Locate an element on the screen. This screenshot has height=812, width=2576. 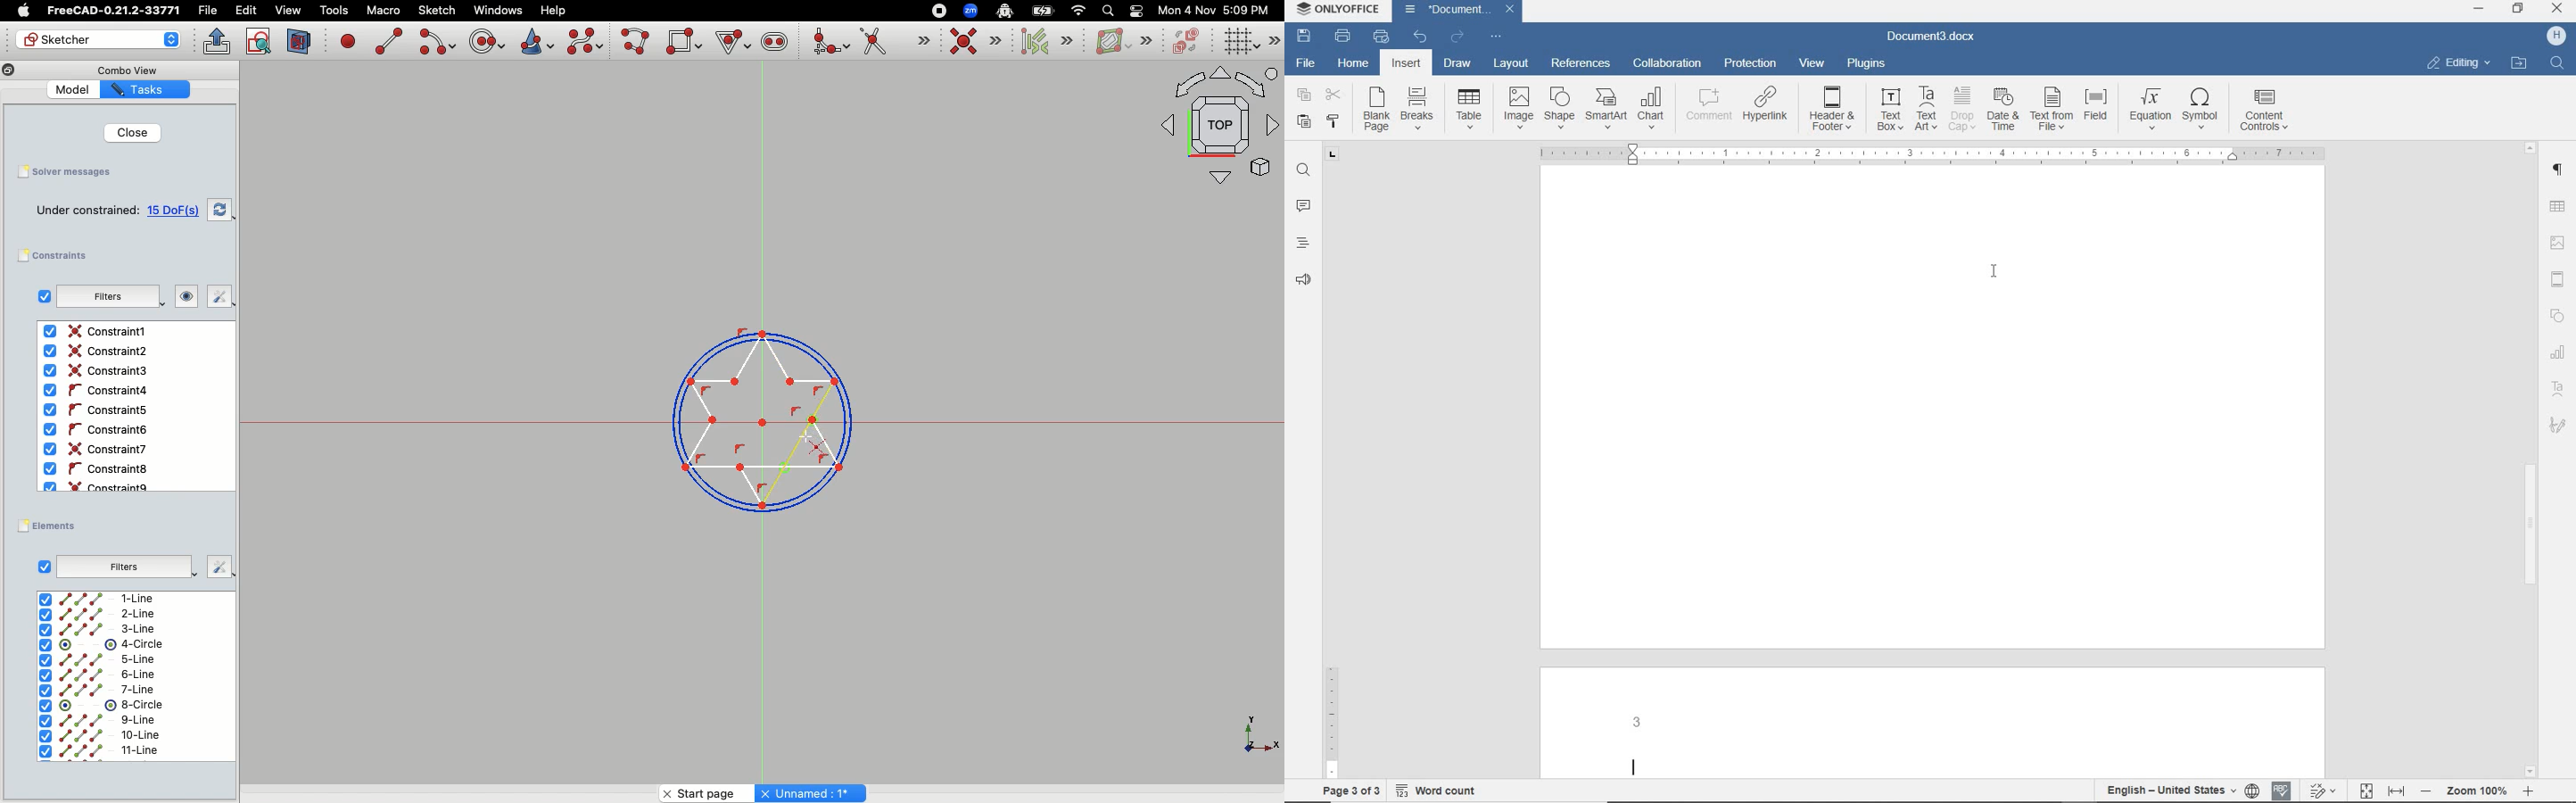
VIEW is located at coordinates (1813, 63).